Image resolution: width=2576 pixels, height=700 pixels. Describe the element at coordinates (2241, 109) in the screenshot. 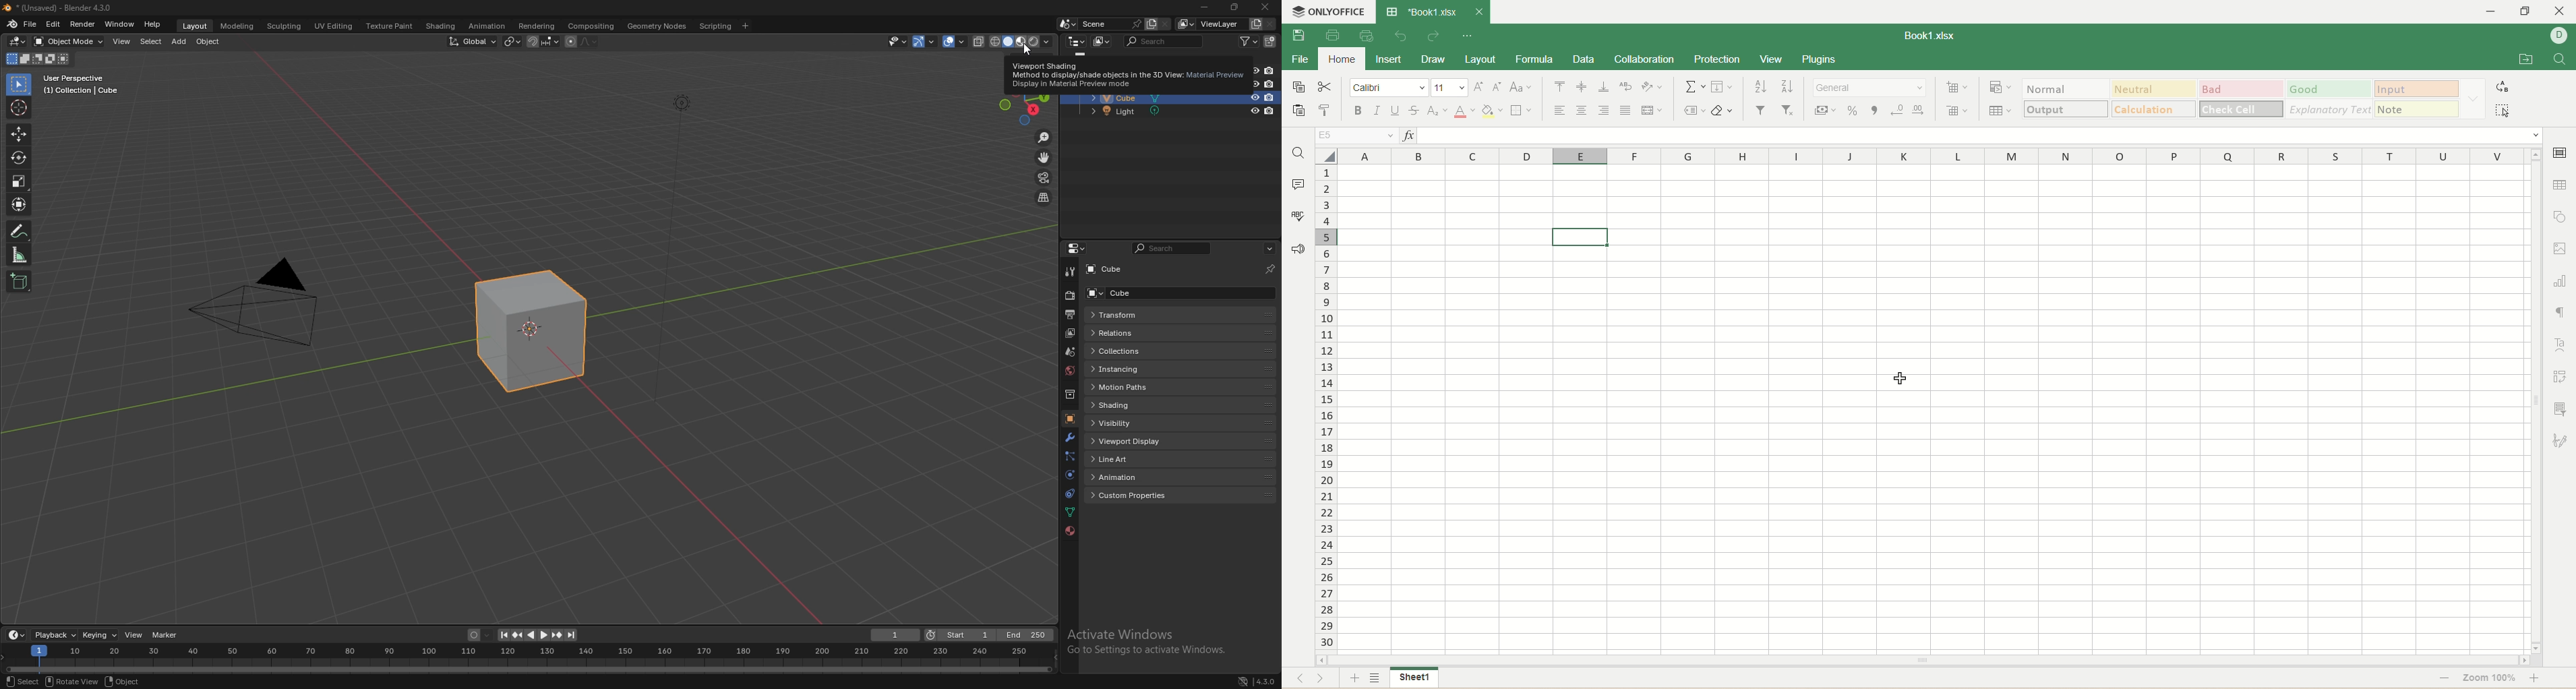

I see `check cell` at that location.